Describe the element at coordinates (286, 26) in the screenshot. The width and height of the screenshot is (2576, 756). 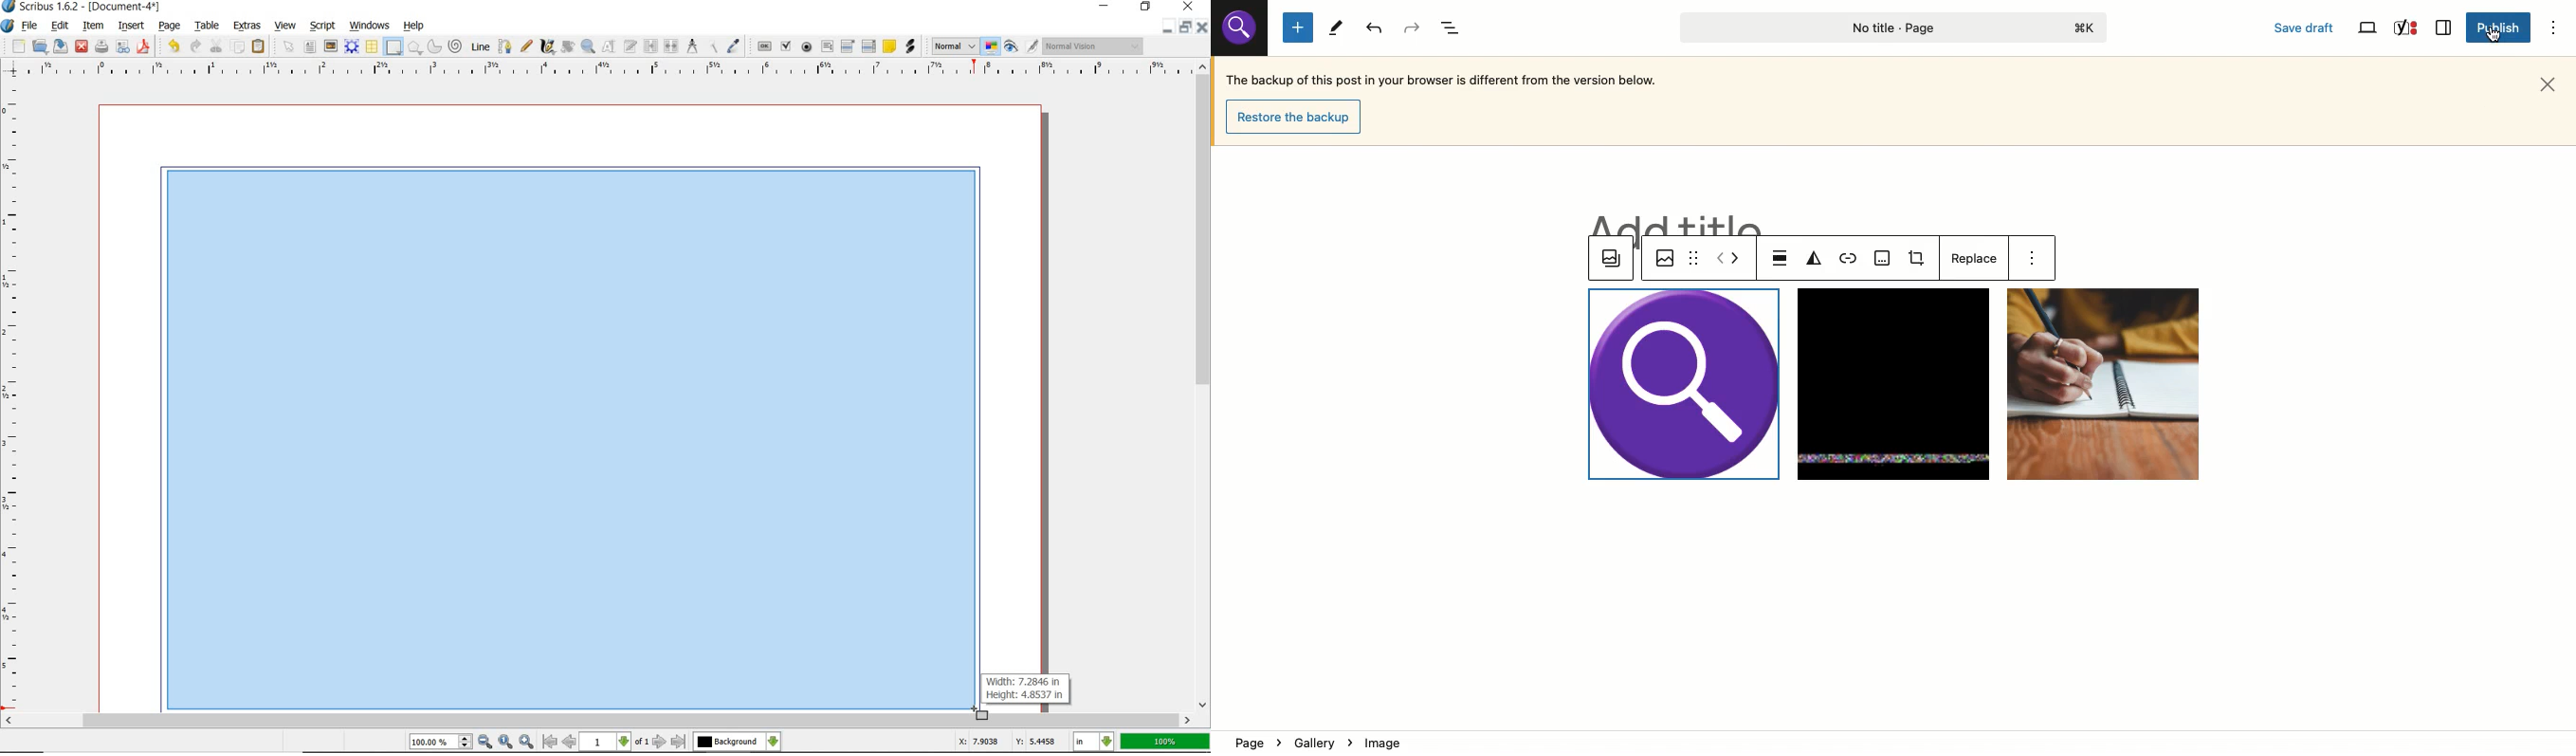
I see `view` at that location.